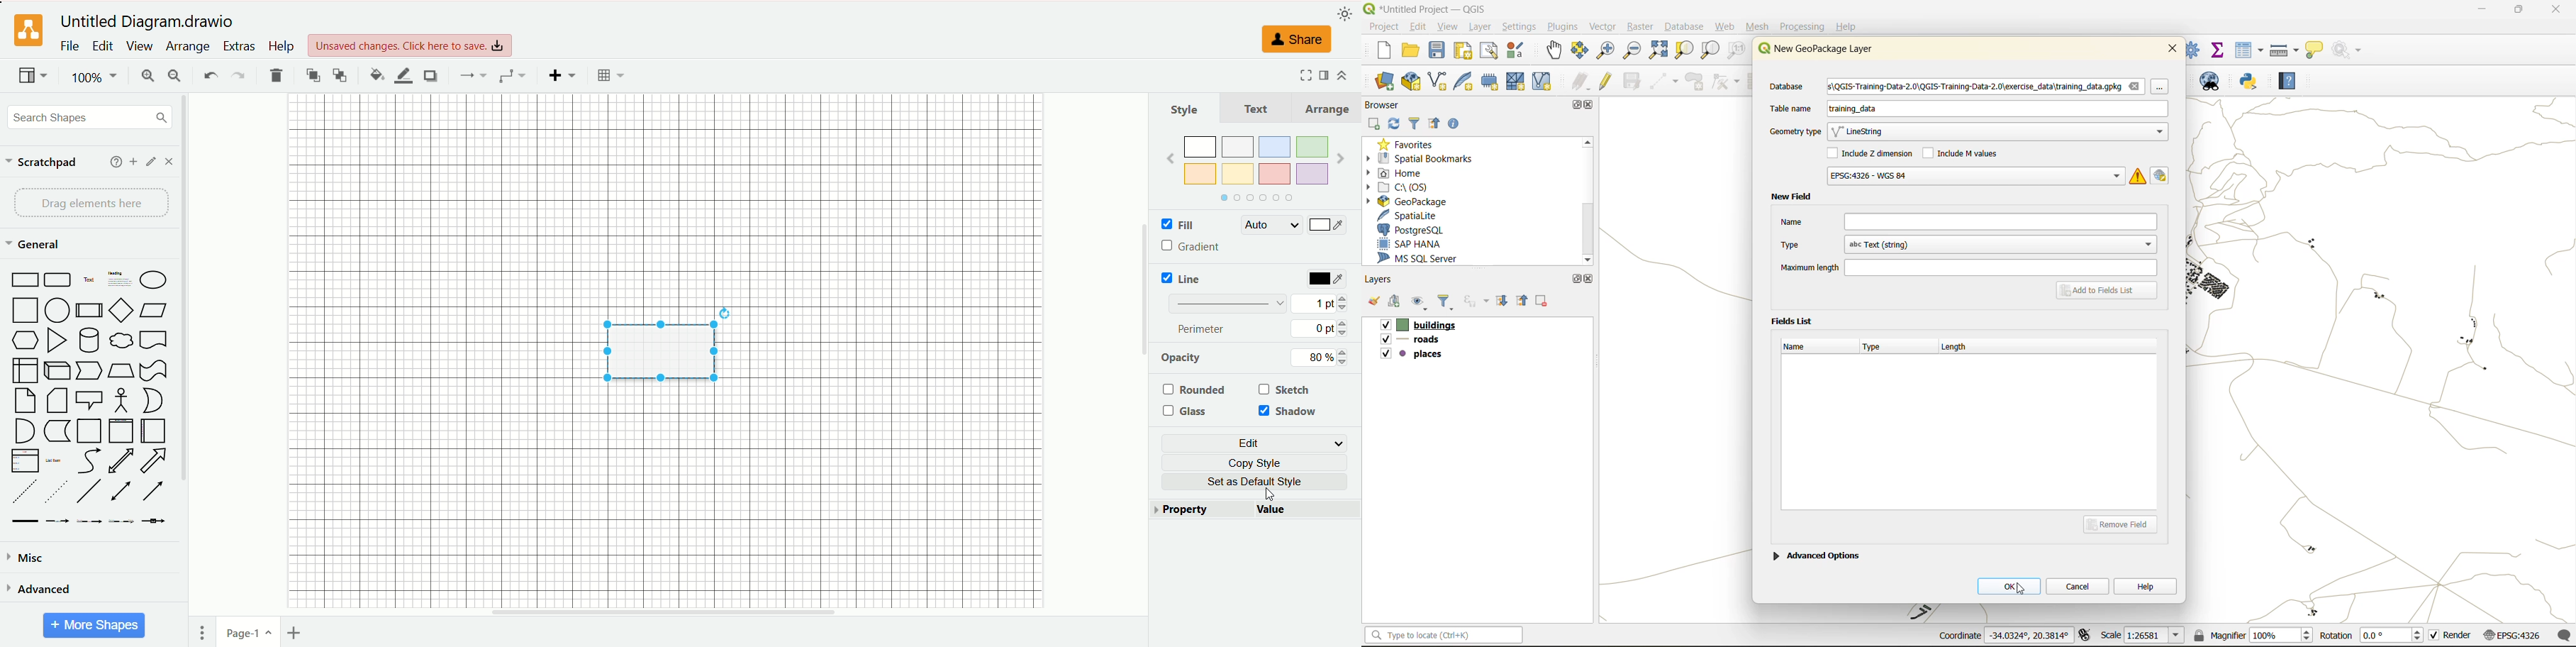 This screenshot has width=2576, height=672. What do you see at coordinates (2287, 83) in the screenshot?
I see `help` at bounding box center [2287, 83].